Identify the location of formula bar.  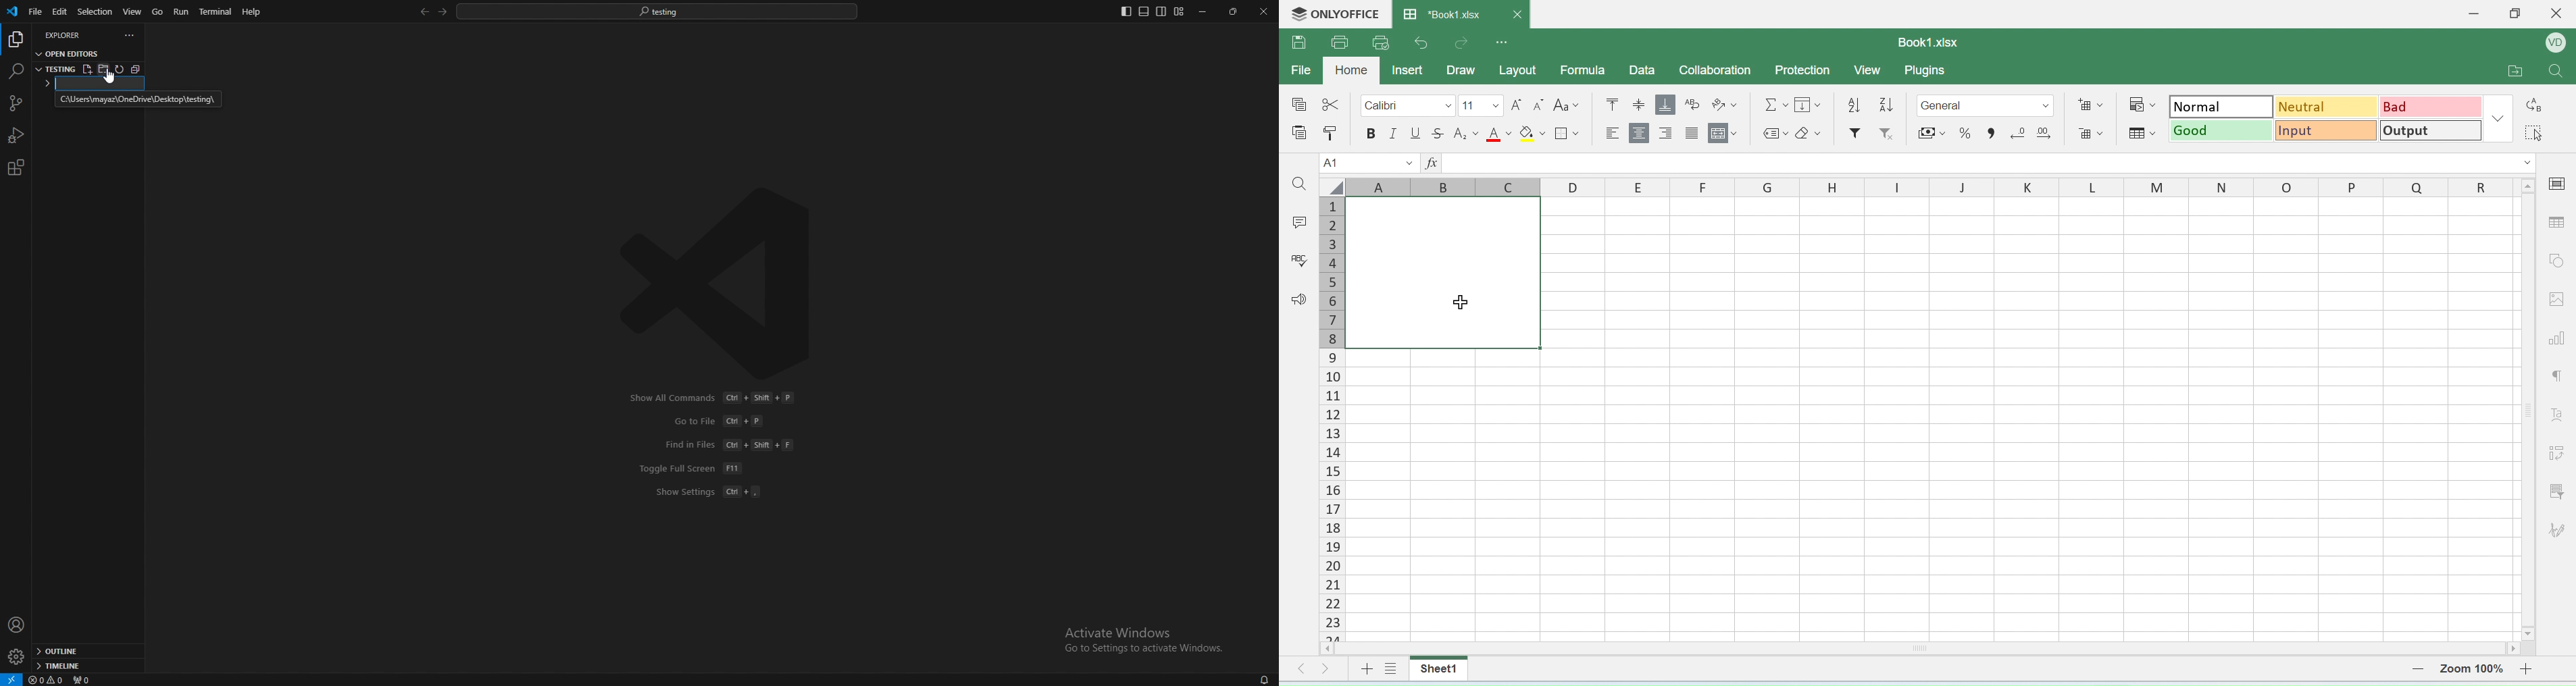
(1980, 163).